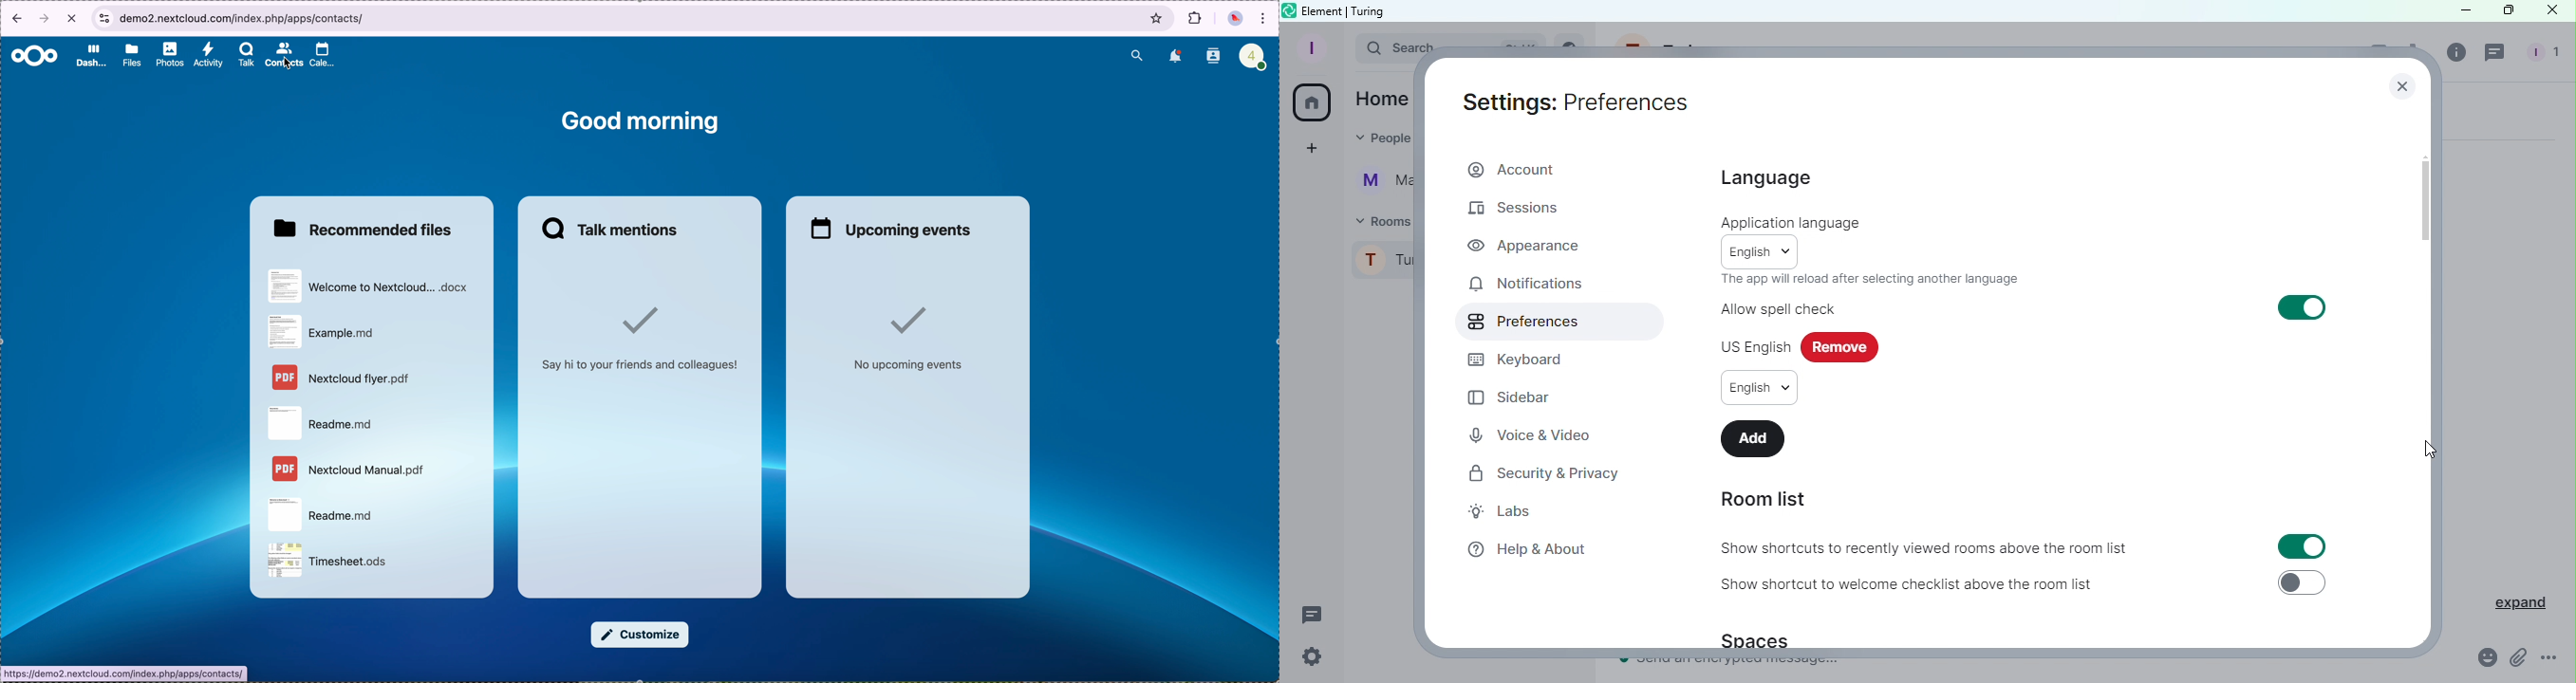 The width and height of the screenshot is (2576, 700). I want to click on Talk, so click(244, 56).